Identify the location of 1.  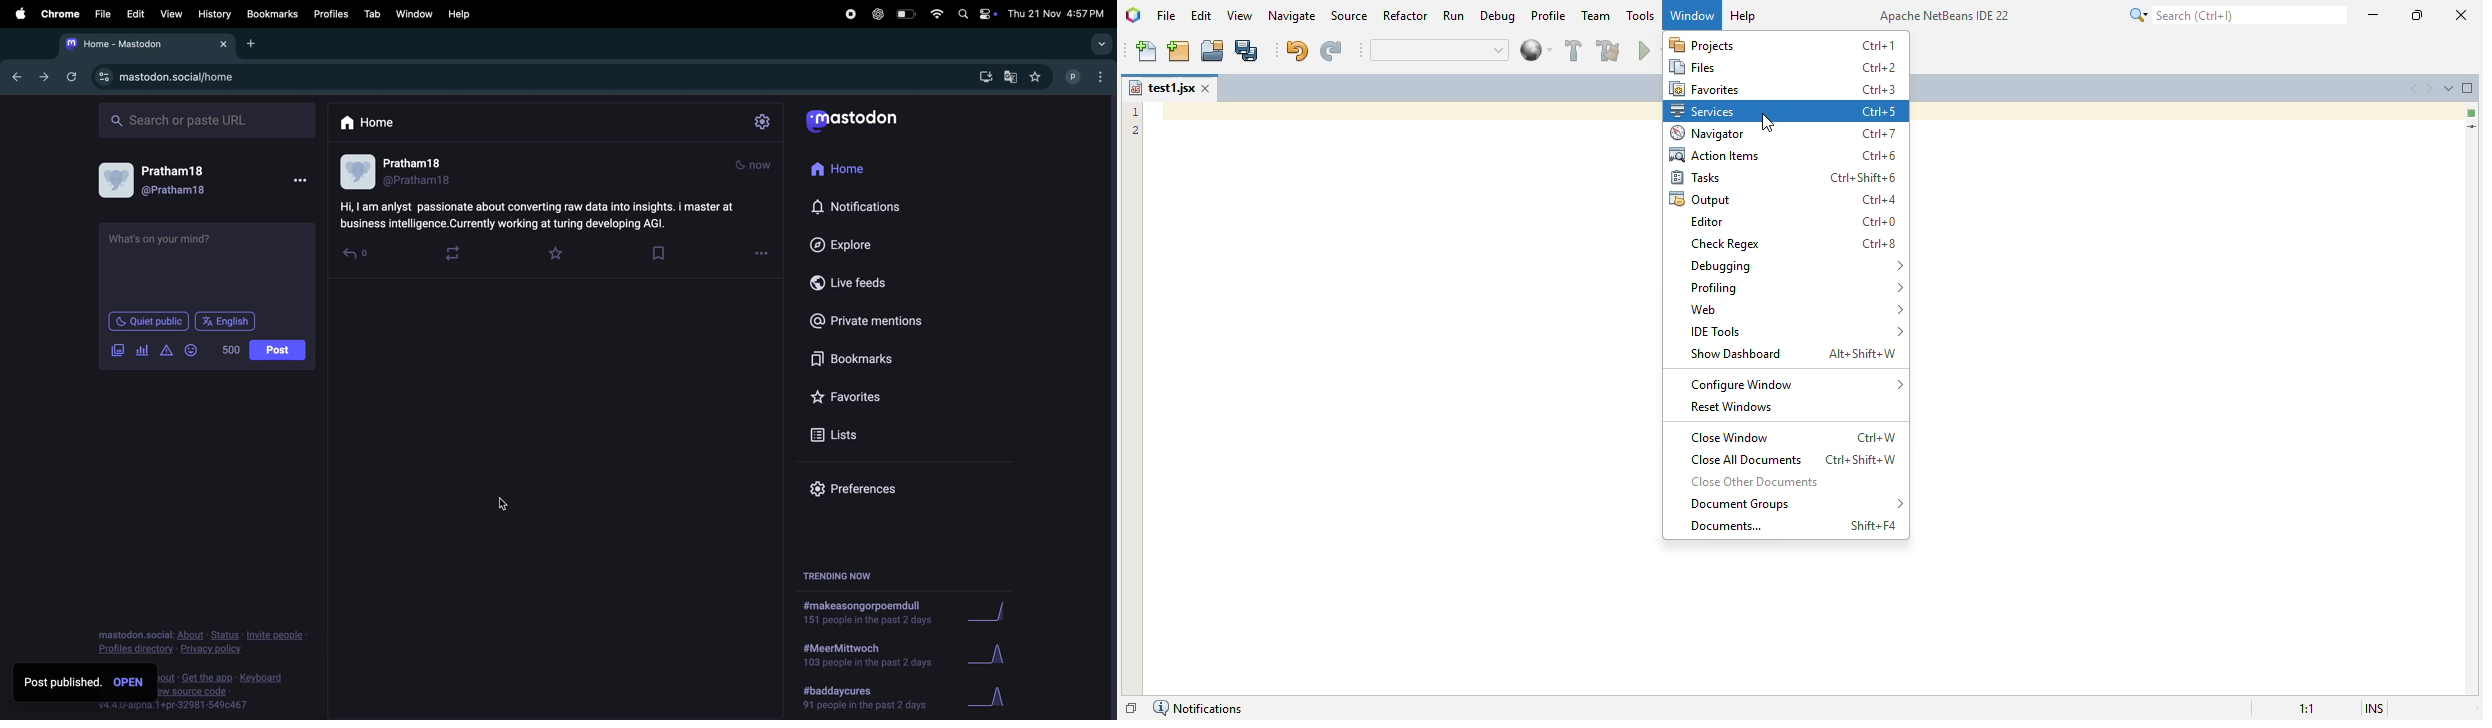
(1134, 111).